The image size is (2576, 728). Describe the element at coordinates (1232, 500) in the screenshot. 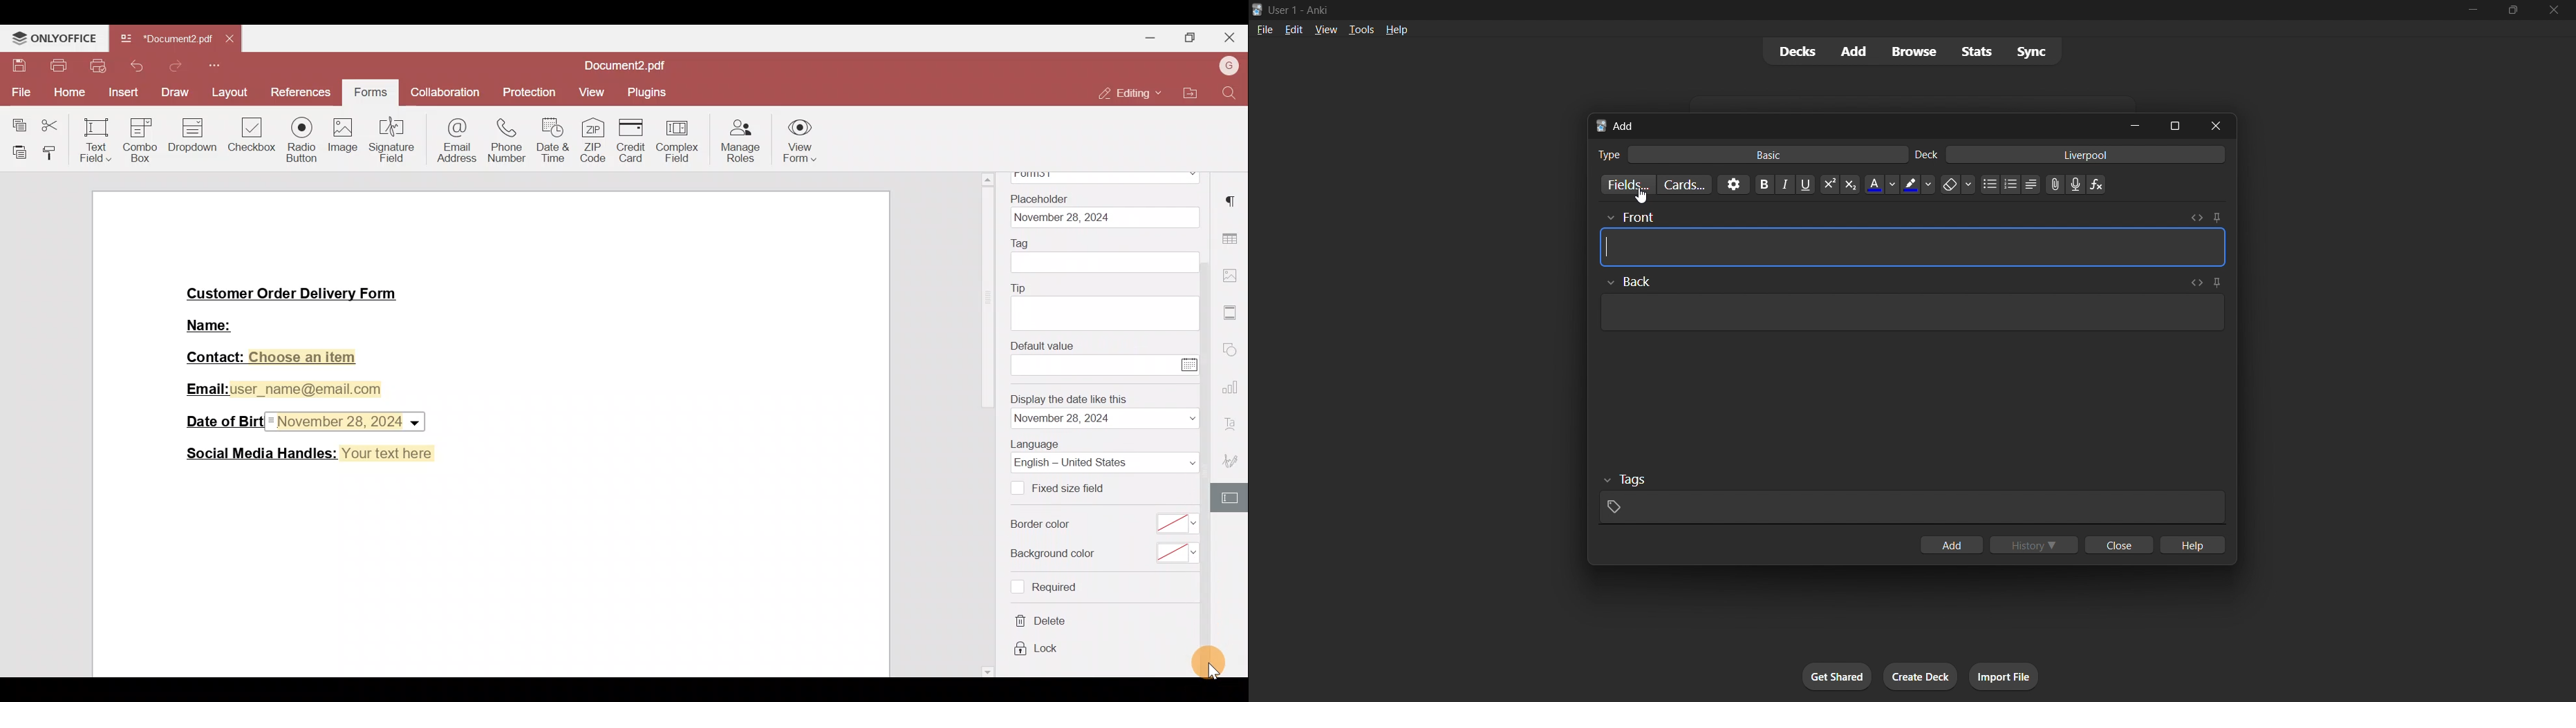

I see `Form settings` at that location.